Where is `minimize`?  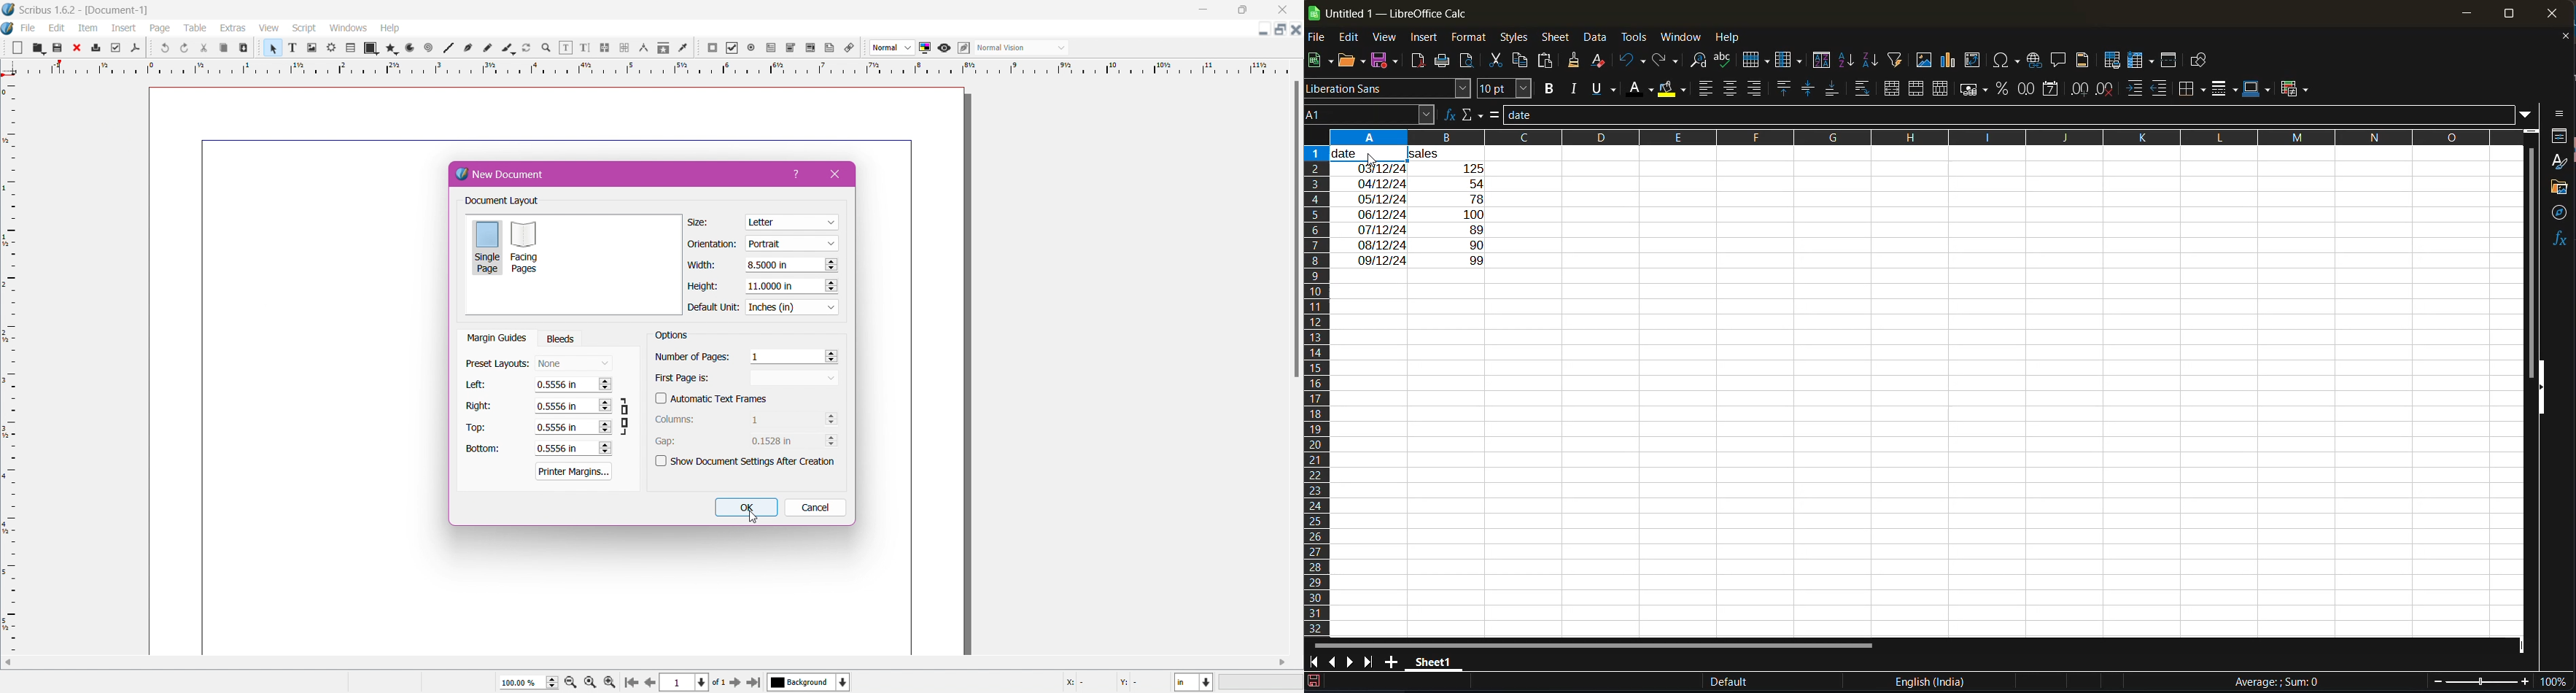
minimize is located at coordinates (1257, 31).